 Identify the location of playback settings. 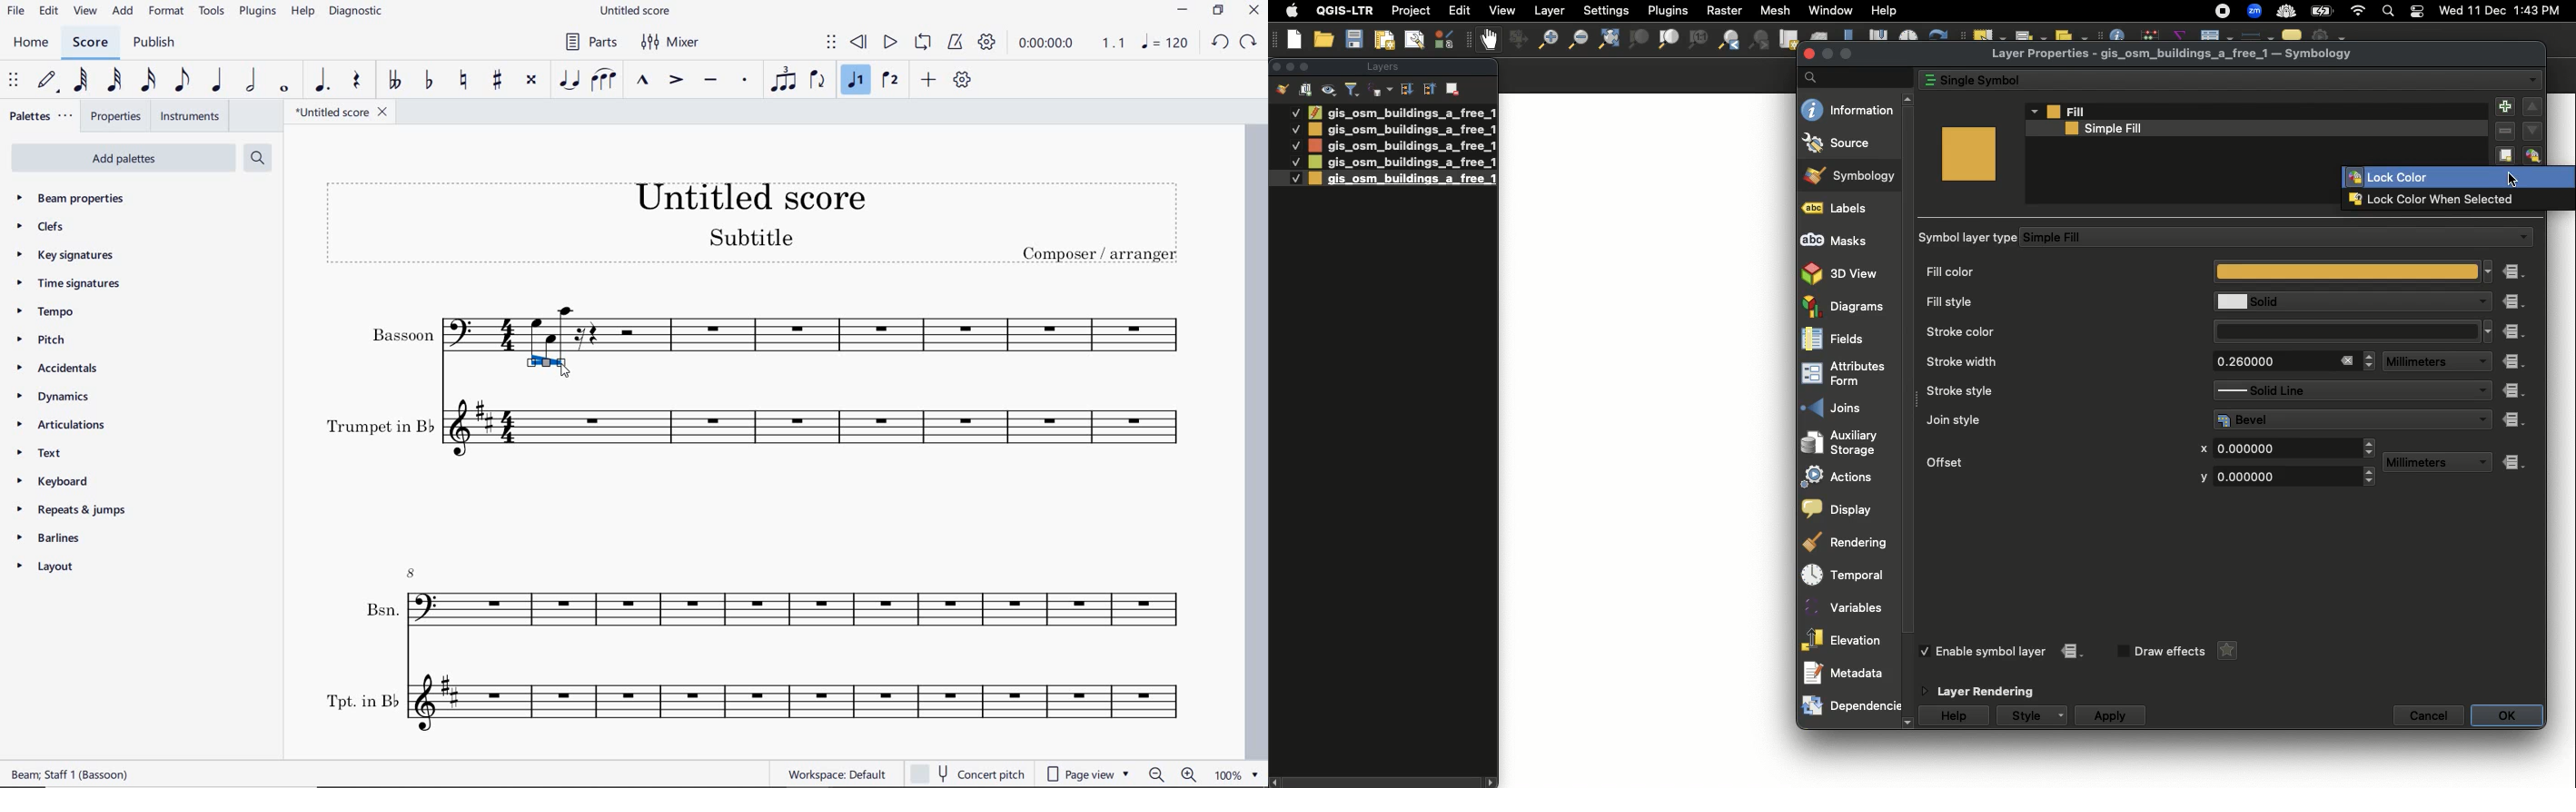
(989, 42).